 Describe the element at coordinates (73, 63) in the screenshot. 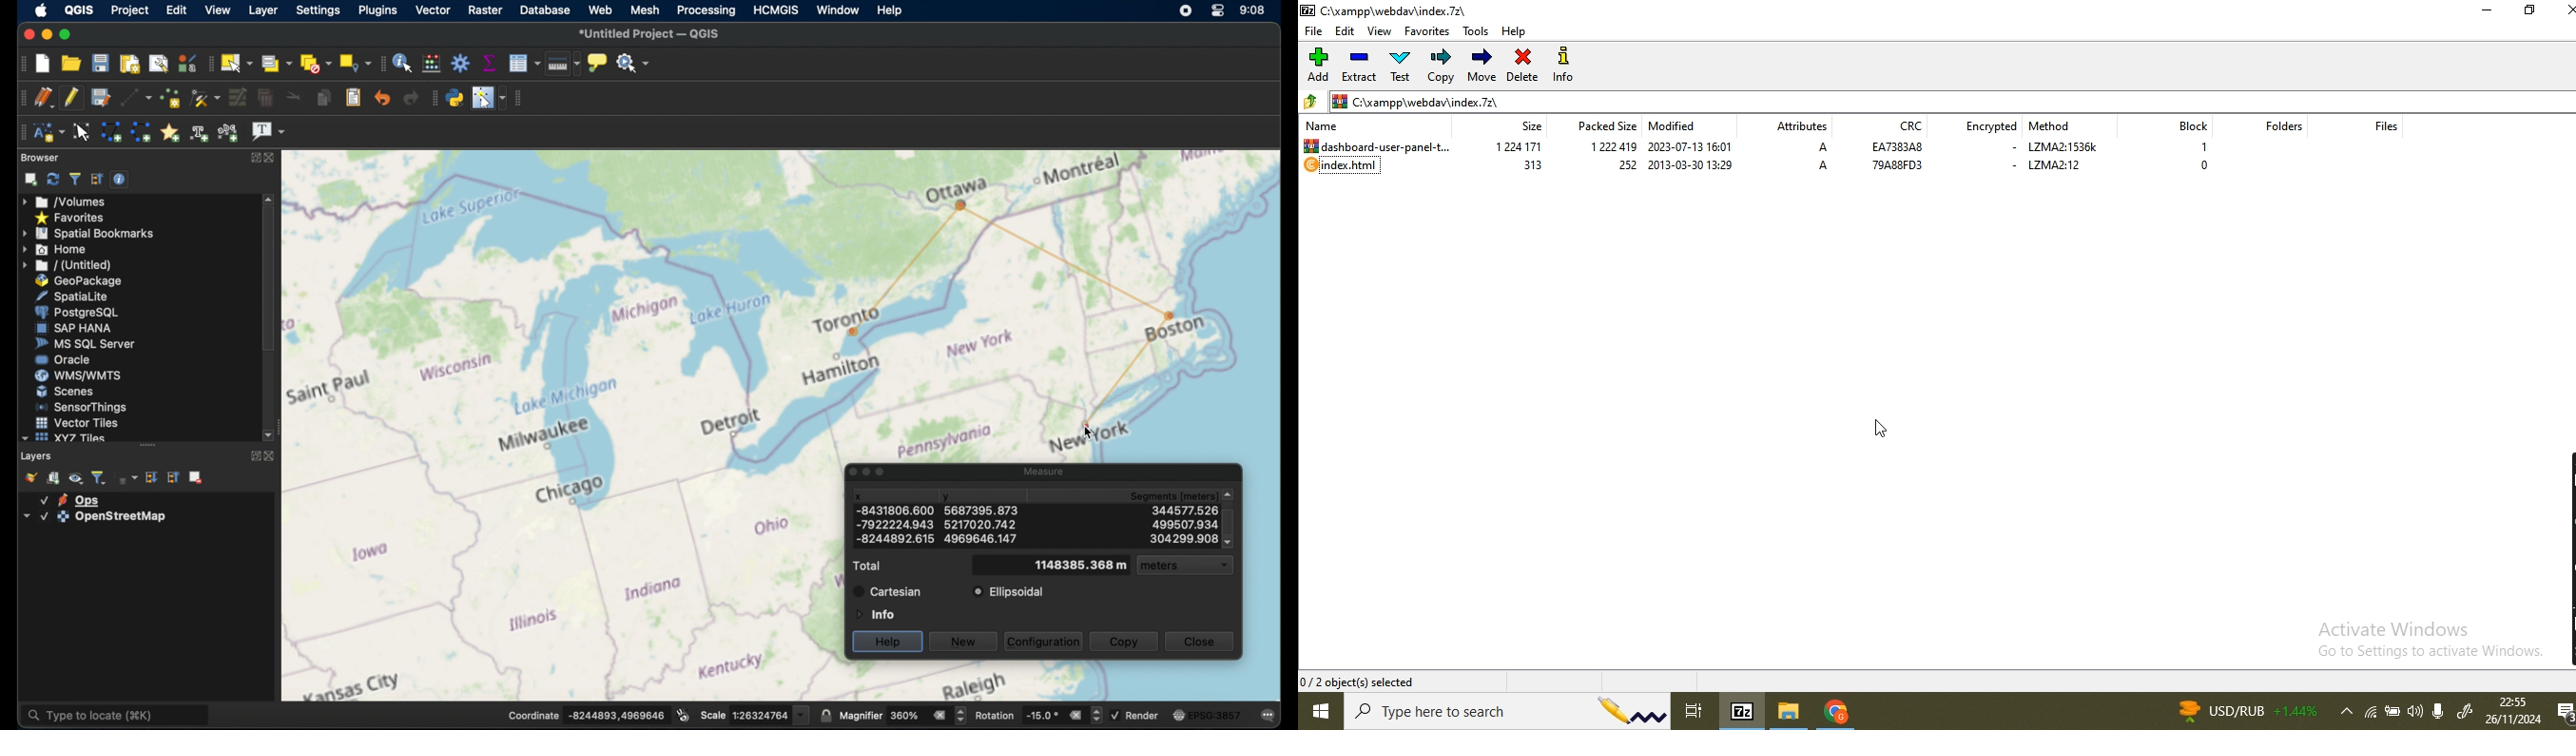

I see `open project` at that location.